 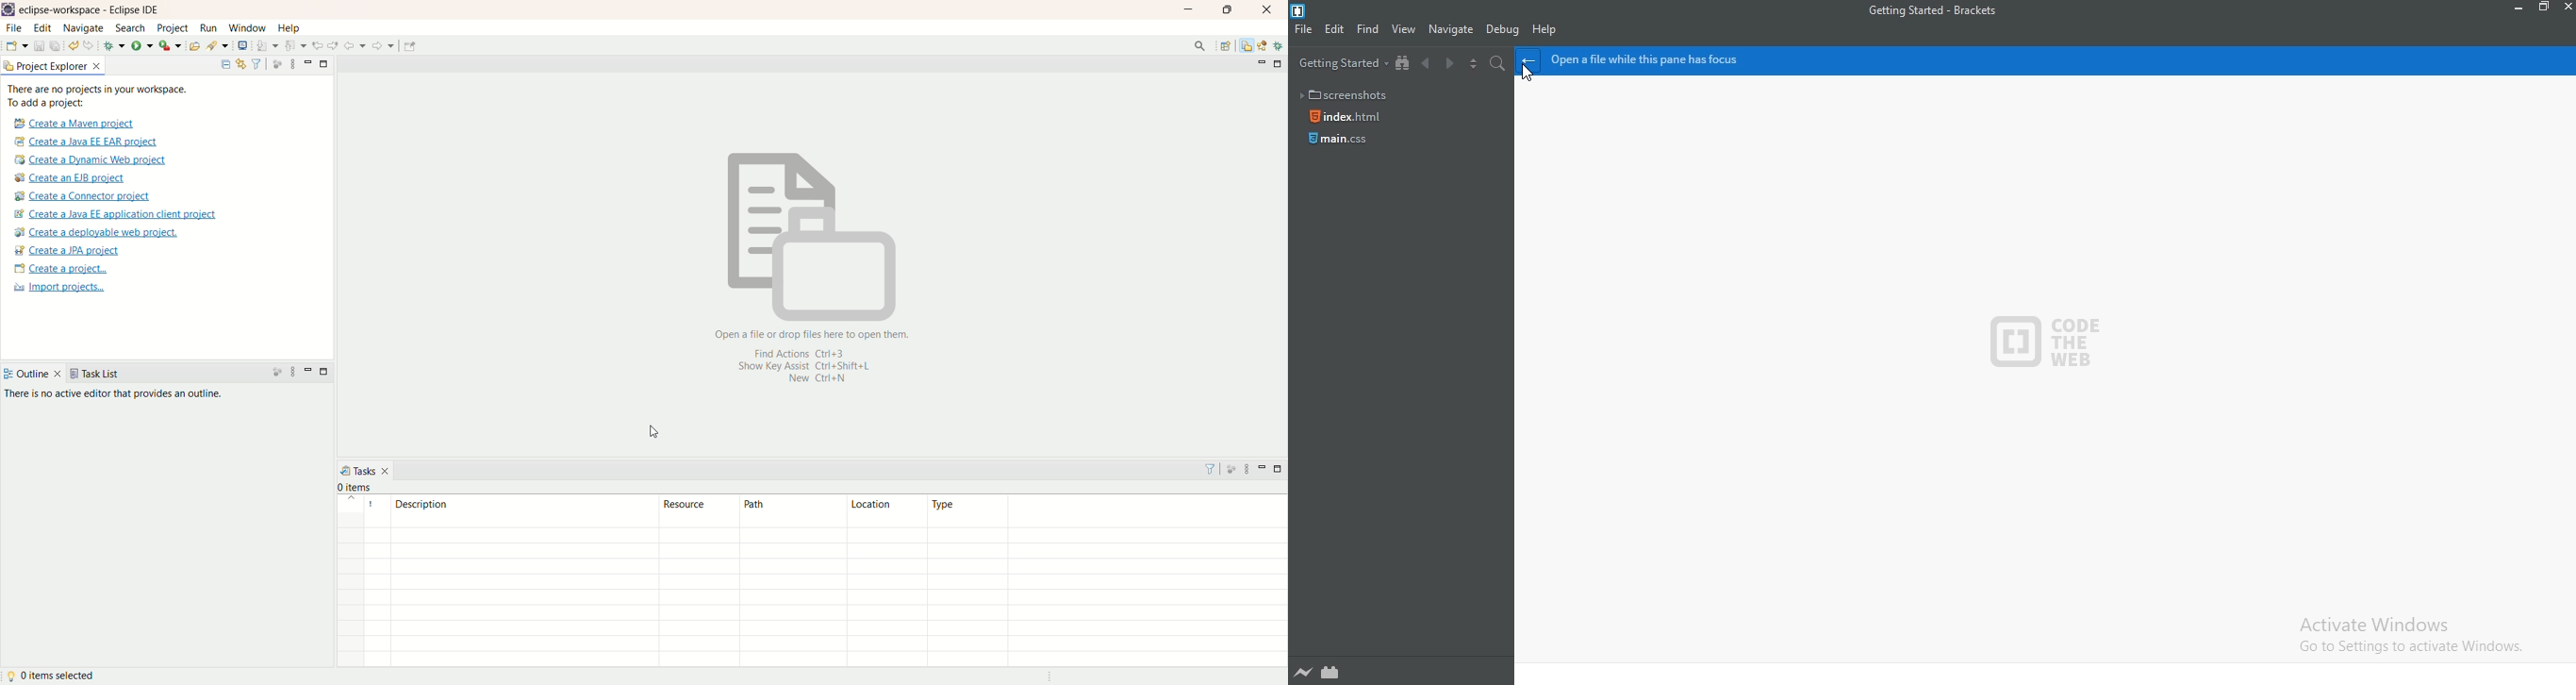 What do you see at coordinates (364, 486) in the screenshot?
I see `0 items` at bounding box center [364, 486].